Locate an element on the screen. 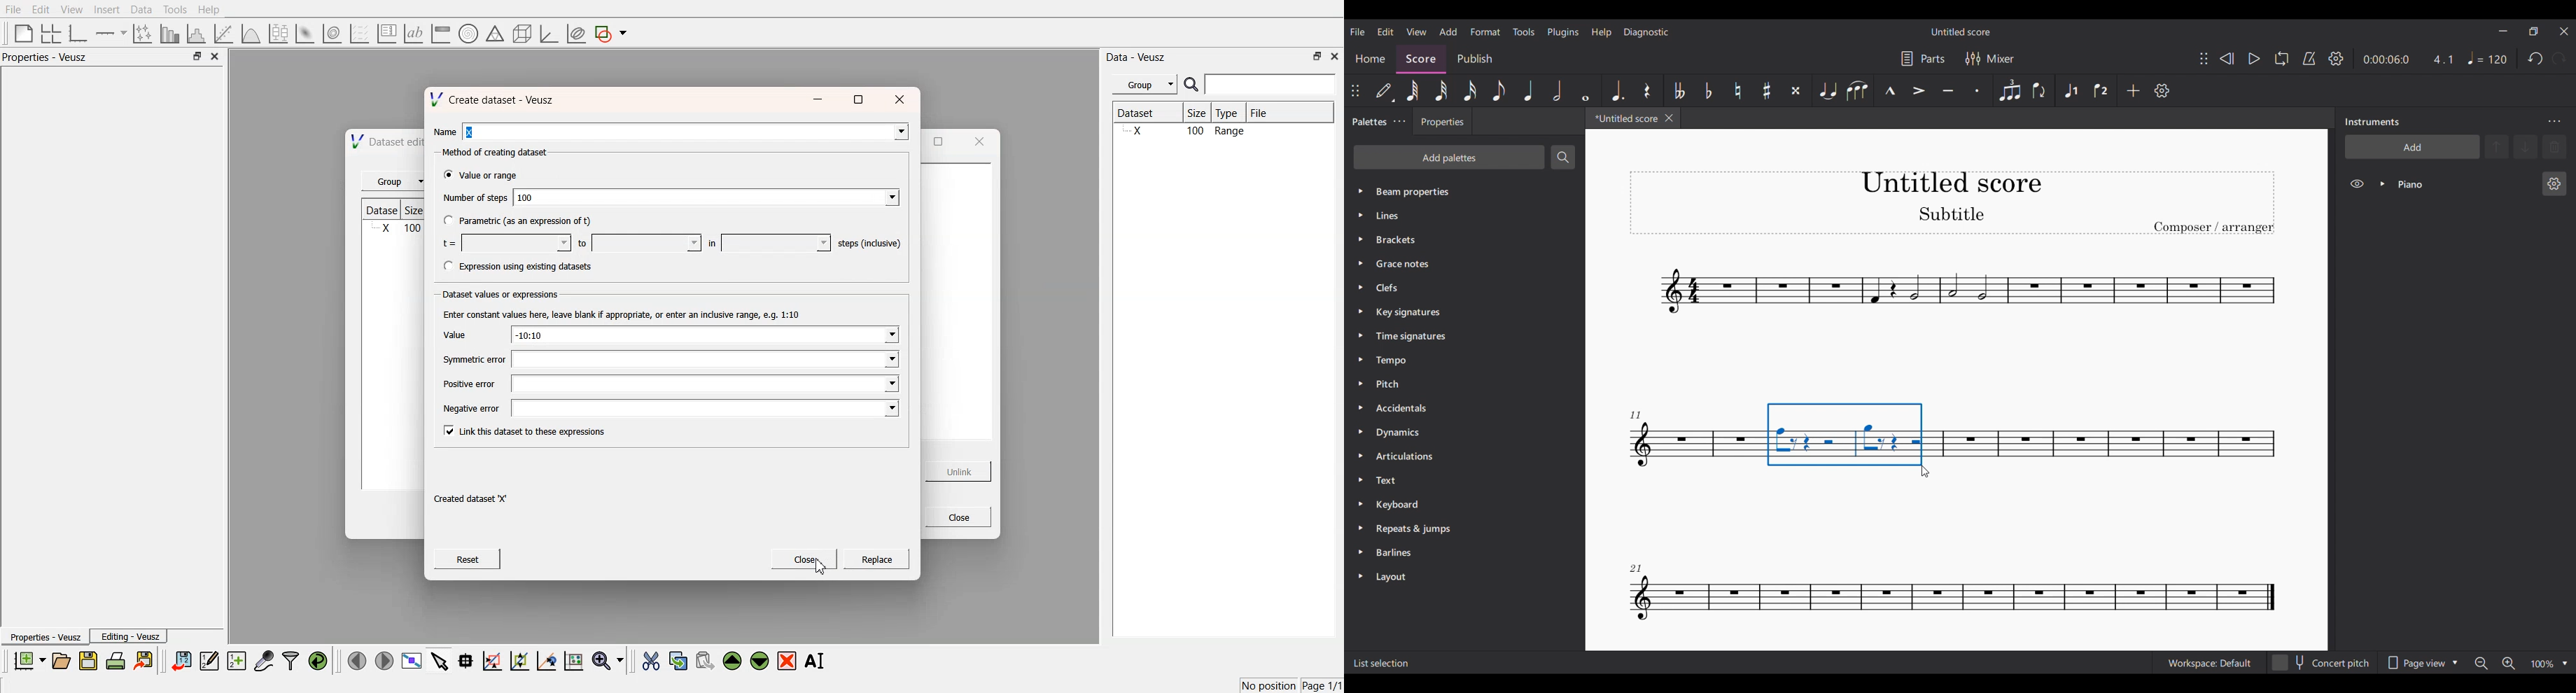 The height and width of the screenshot is (700, 2576). Diagnostic menu is located at coordinates (1646, 31).